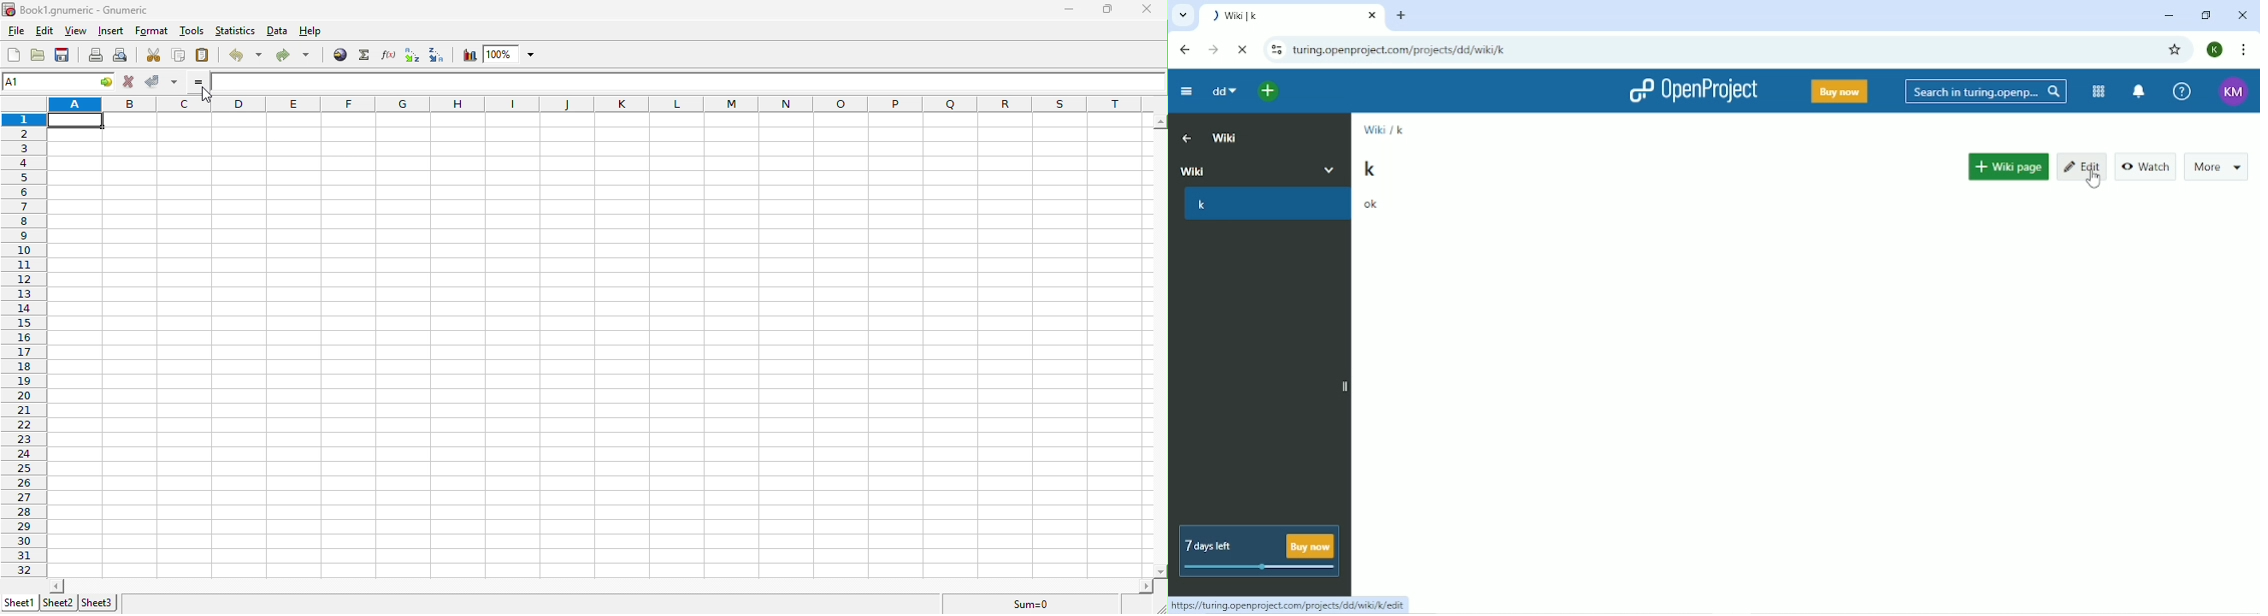  Describe the element at coordinates (1260, 552) in the screenshot. I see `7 days left` at that location.